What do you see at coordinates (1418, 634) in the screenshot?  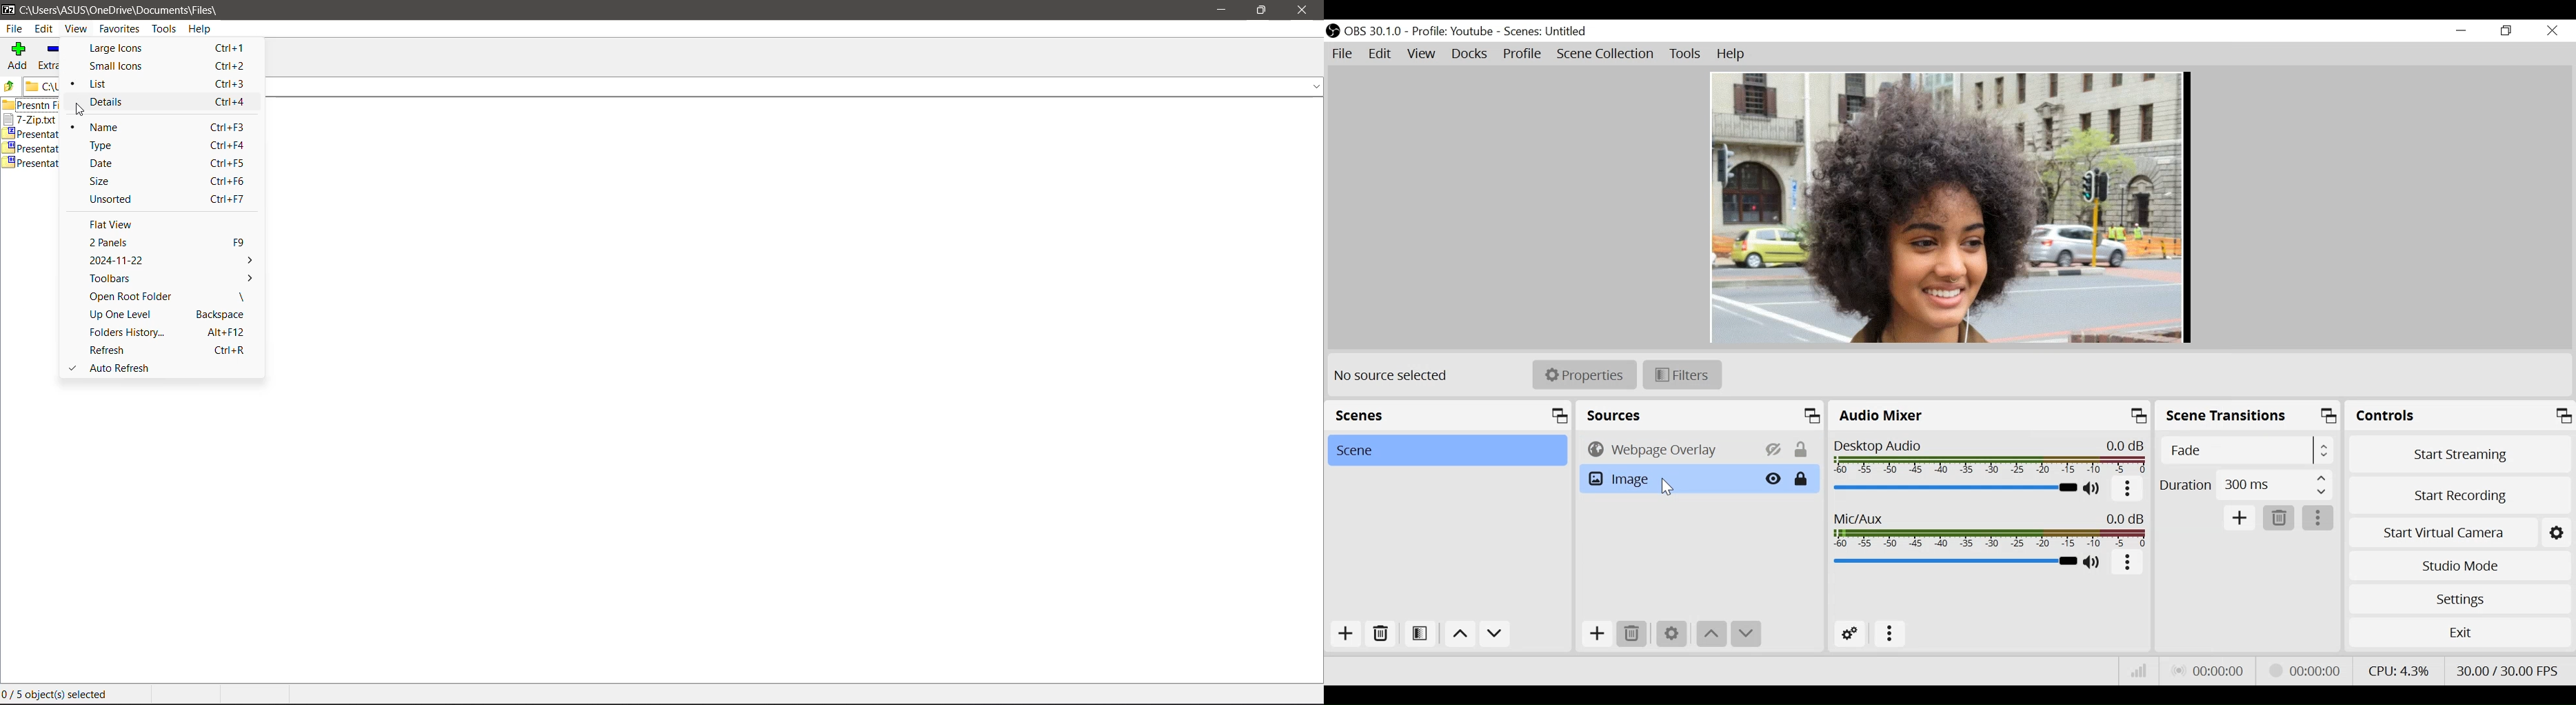 I see `Open Scene Filter` at bounding box center [1418, 634].